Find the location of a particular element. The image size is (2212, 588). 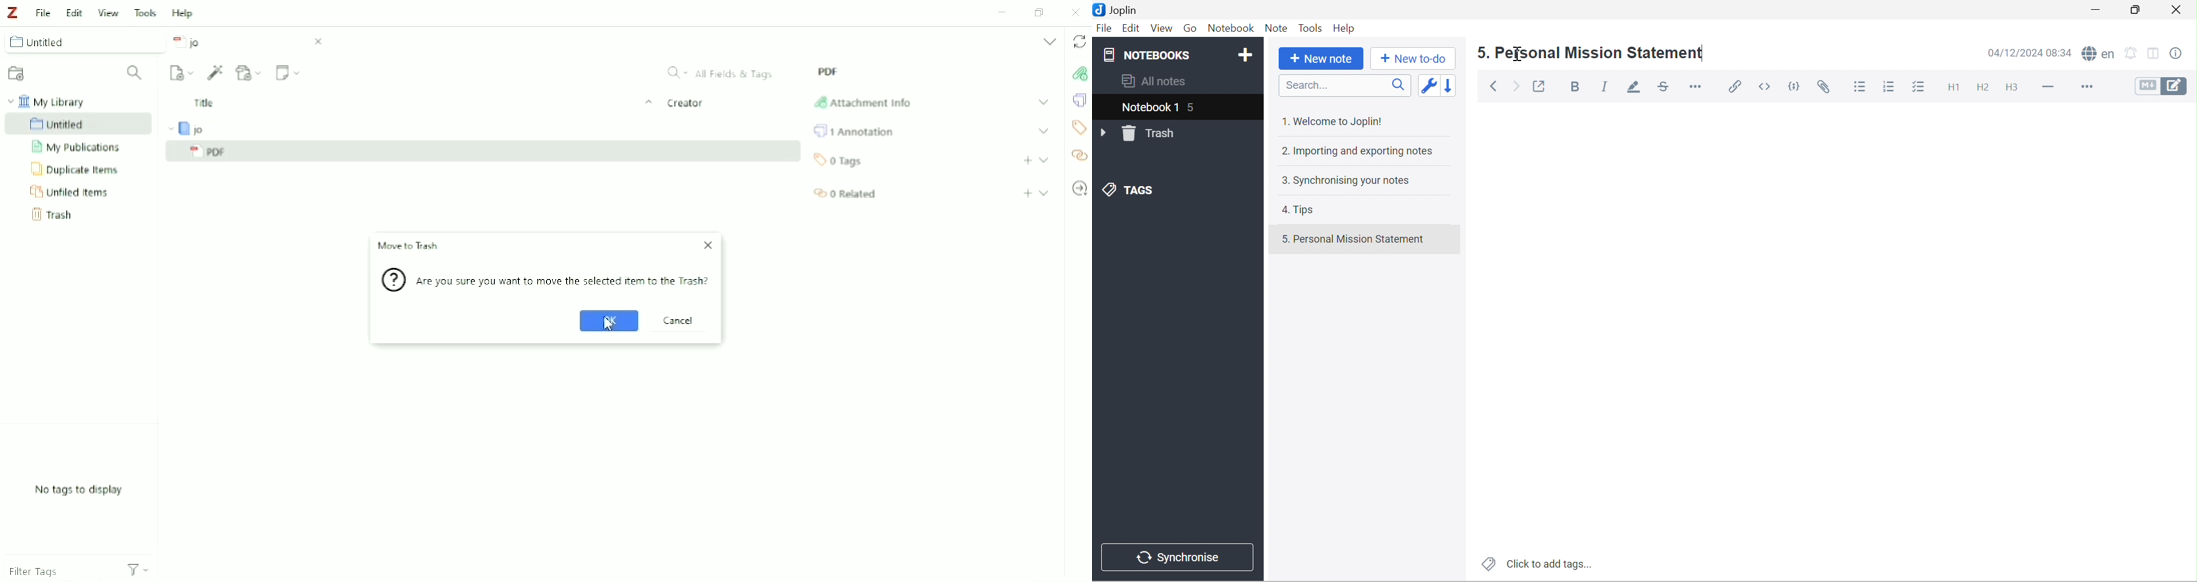

4. Tips is located at coordinates (1298, 210).